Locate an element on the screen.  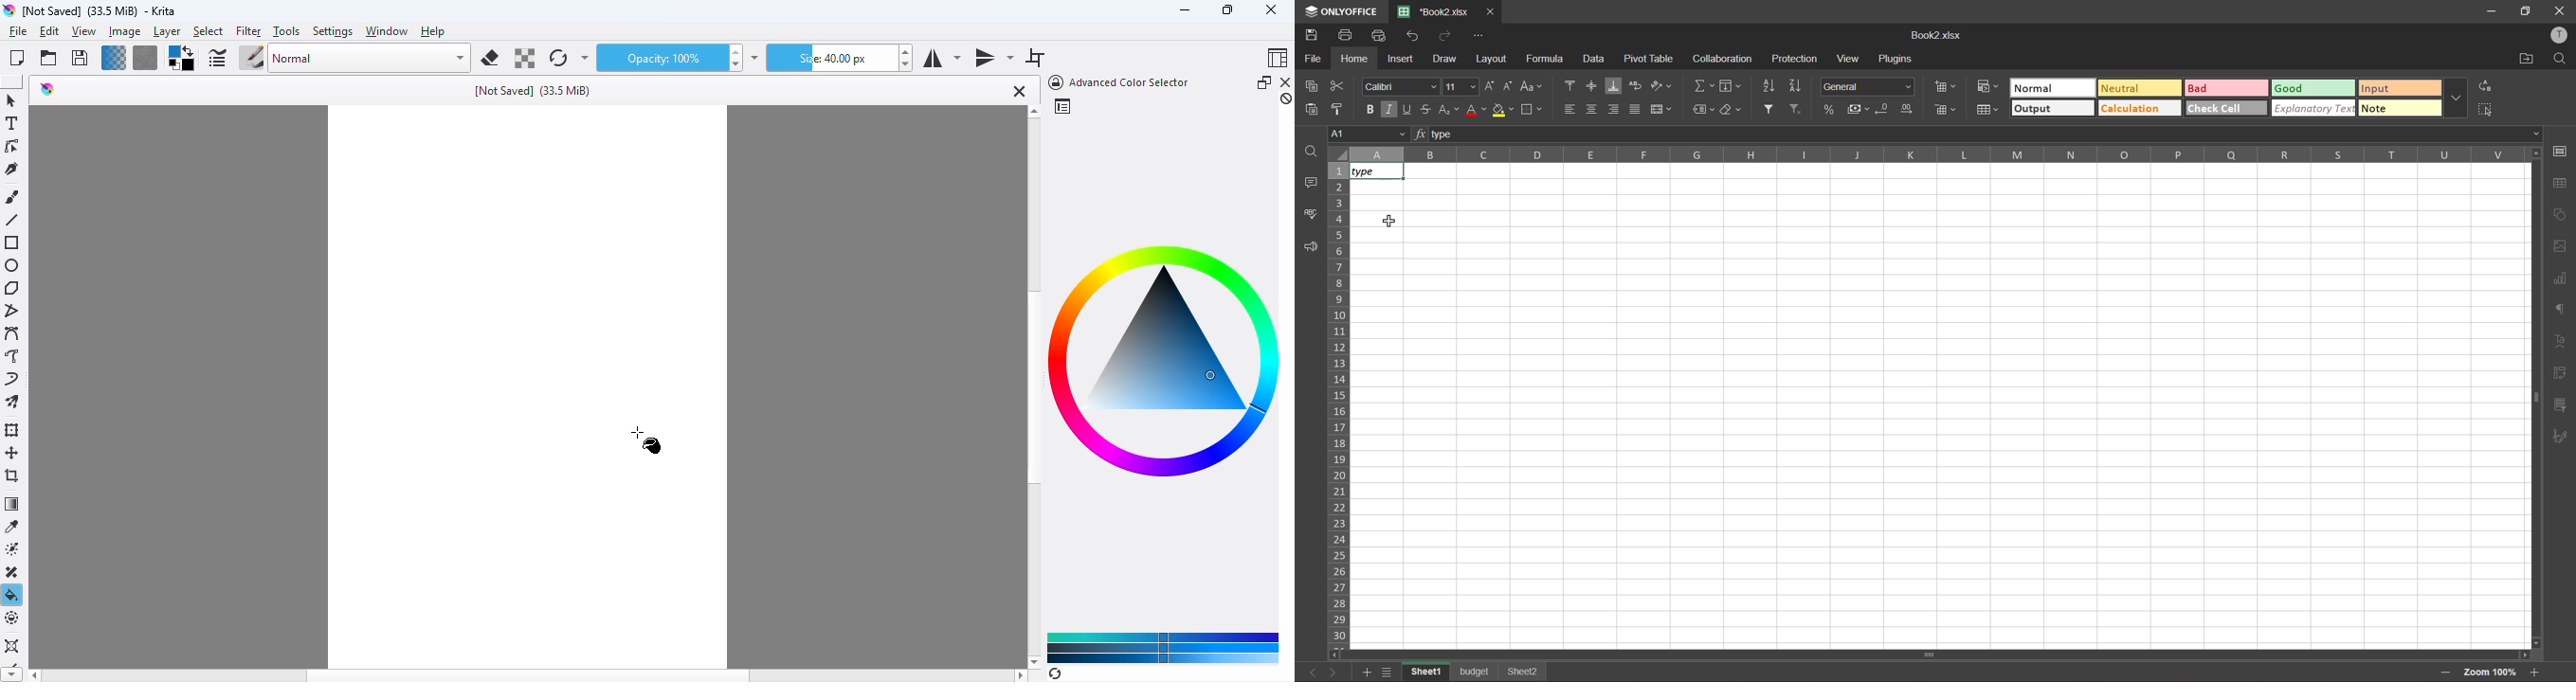
zoom in is located at coordinates (2442, 673).